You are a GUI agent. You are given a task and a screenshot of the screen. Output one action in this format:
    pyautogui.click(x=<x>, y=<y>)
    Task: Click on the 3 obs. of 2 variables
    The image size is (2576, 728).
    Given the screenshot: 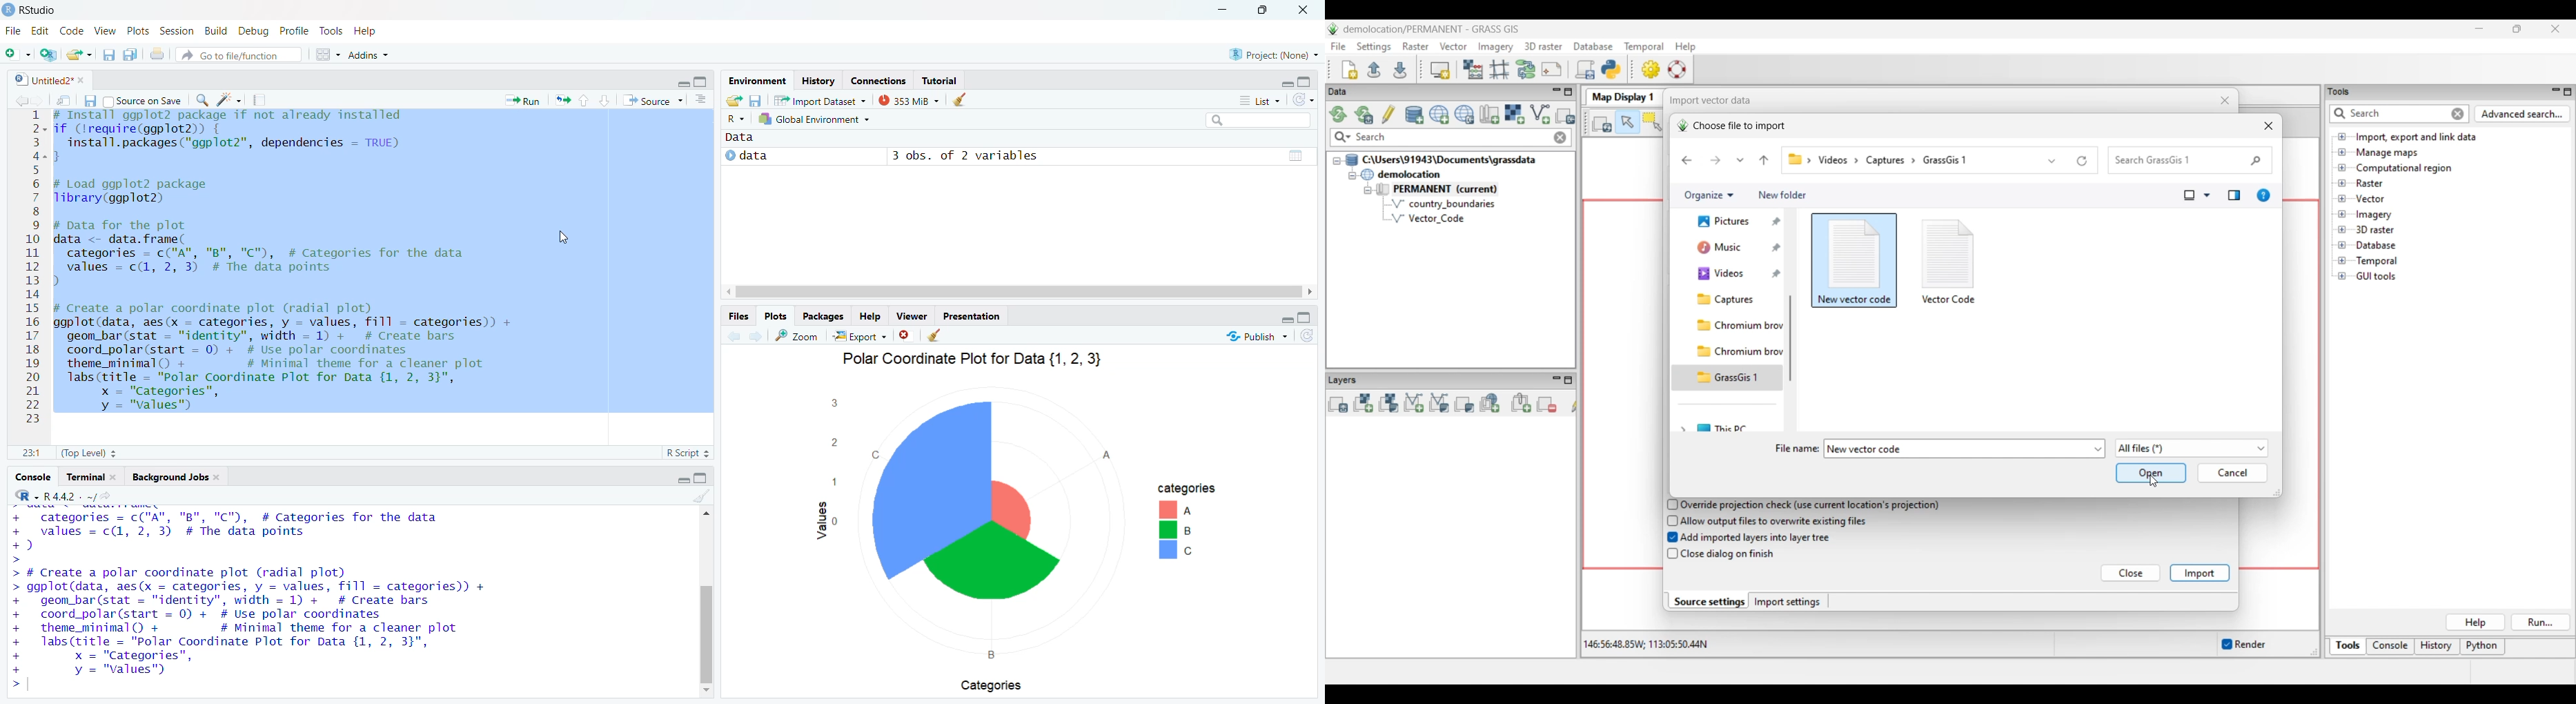 What is the action you would take?
    pyautogui.click(x=966, y=157)
    